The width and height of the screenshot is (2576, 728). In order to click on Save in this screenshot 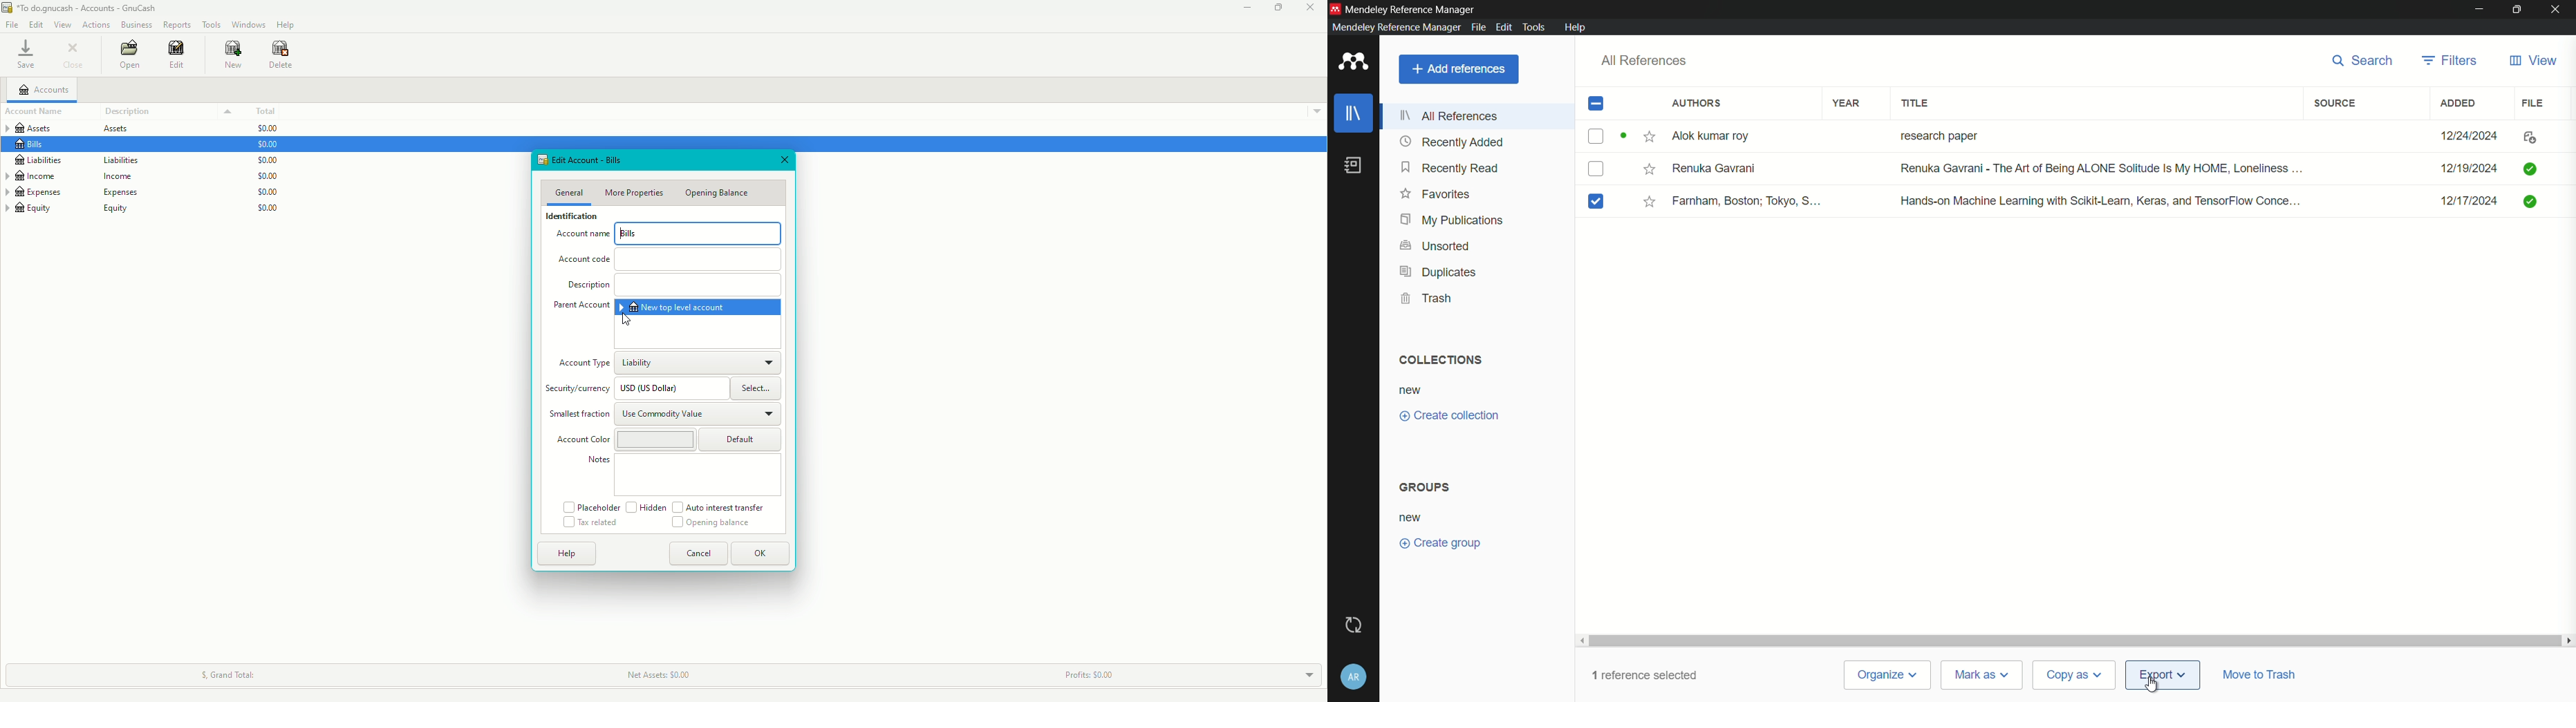, I will do `click(25, 57)`.